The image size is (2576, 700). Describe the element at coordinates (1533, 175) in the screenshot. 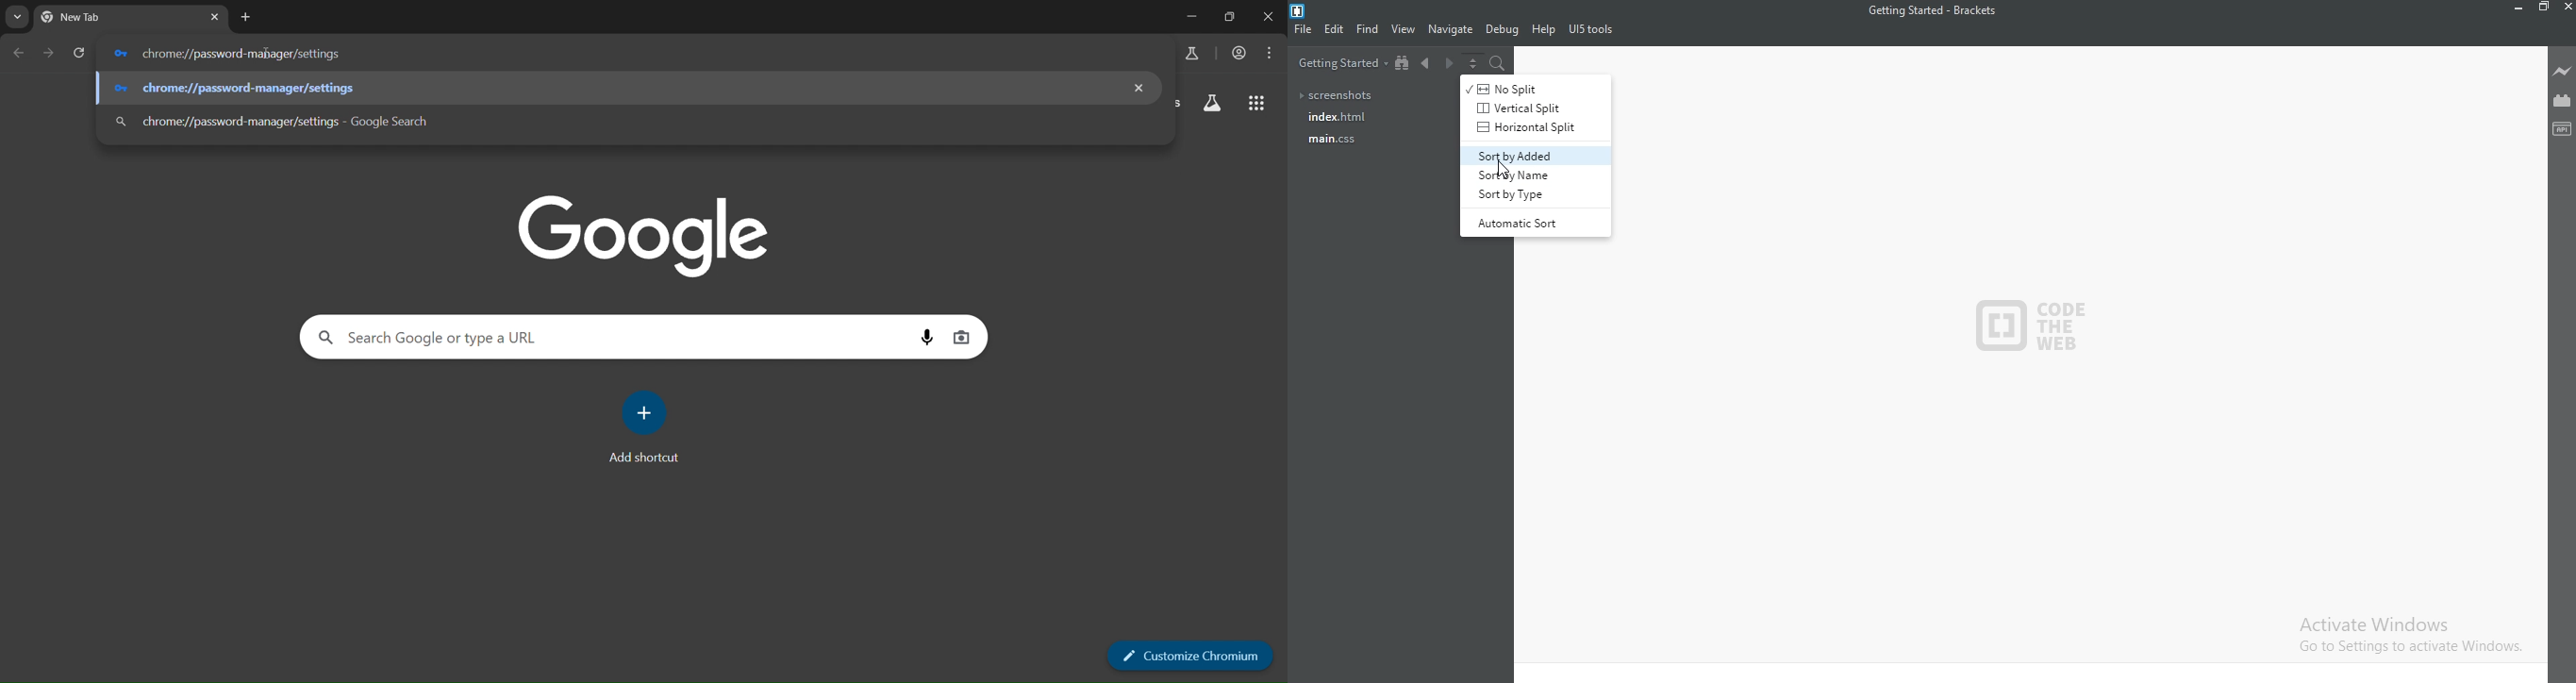

I see `sort by name` at that location.